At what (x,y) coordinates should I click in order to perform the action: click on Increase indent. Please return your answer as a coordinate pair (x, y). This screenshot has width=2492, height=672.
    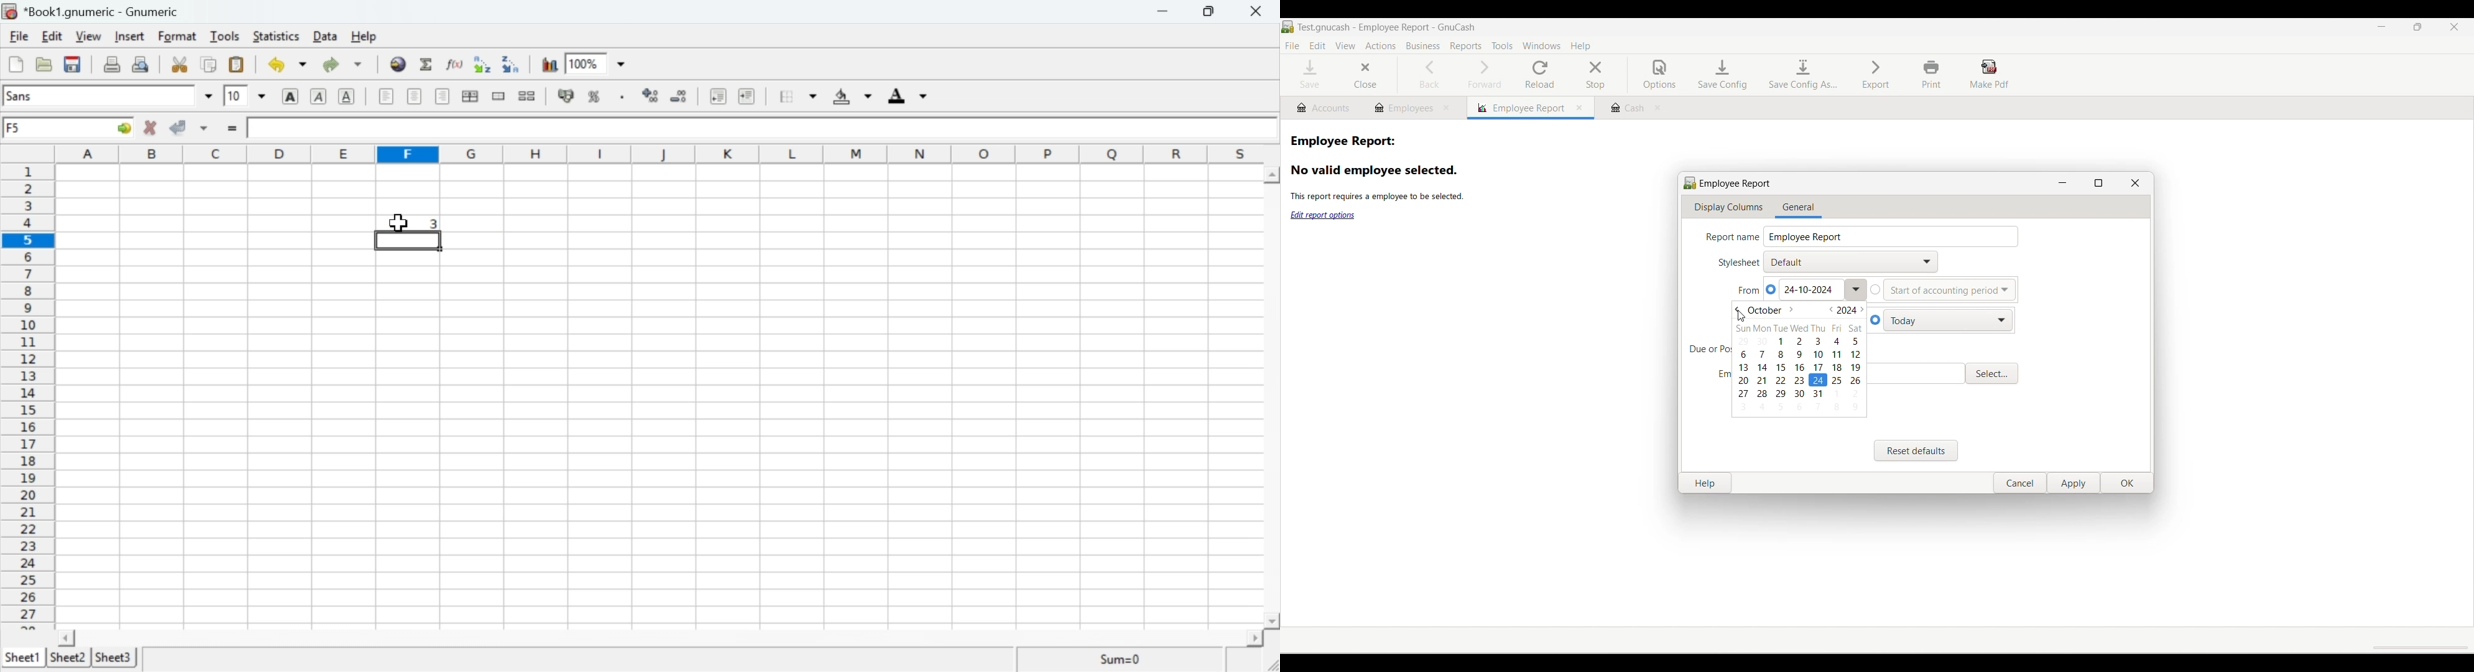
    Looking at the image, I should click on (746, 94).